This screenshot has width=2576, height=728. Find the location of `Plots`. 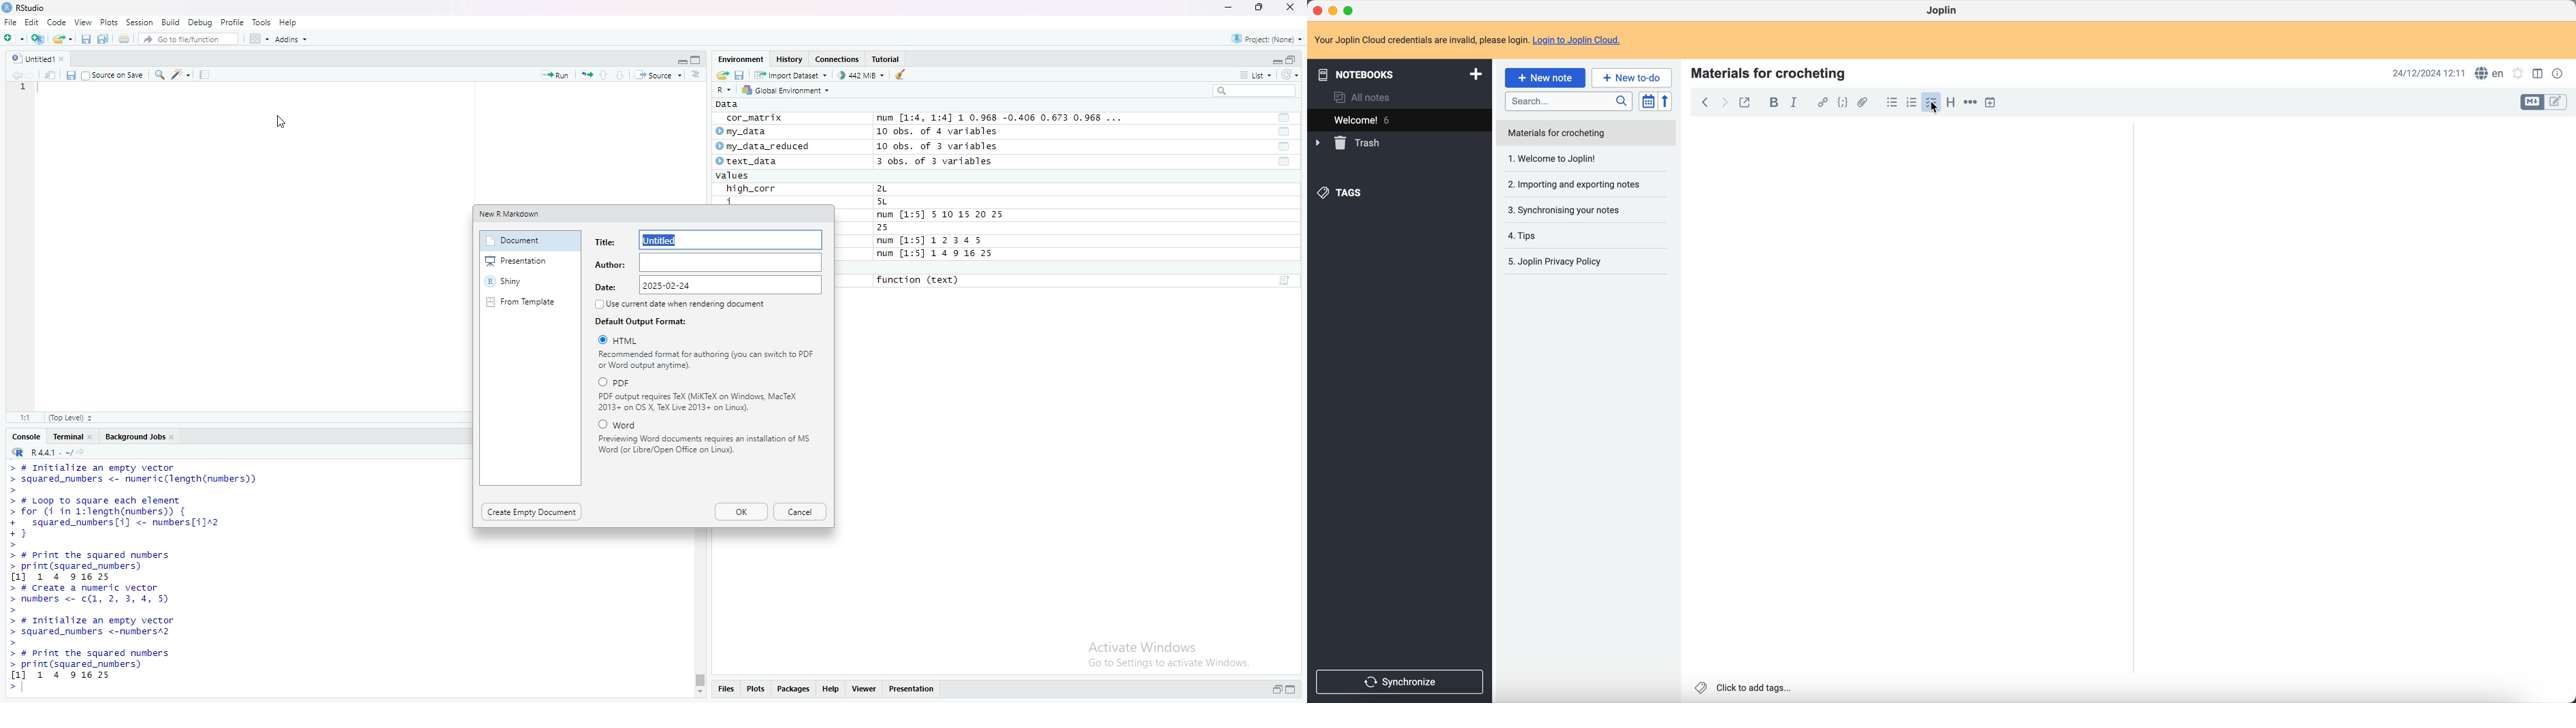

Plots is located at coordinates (757, 689).